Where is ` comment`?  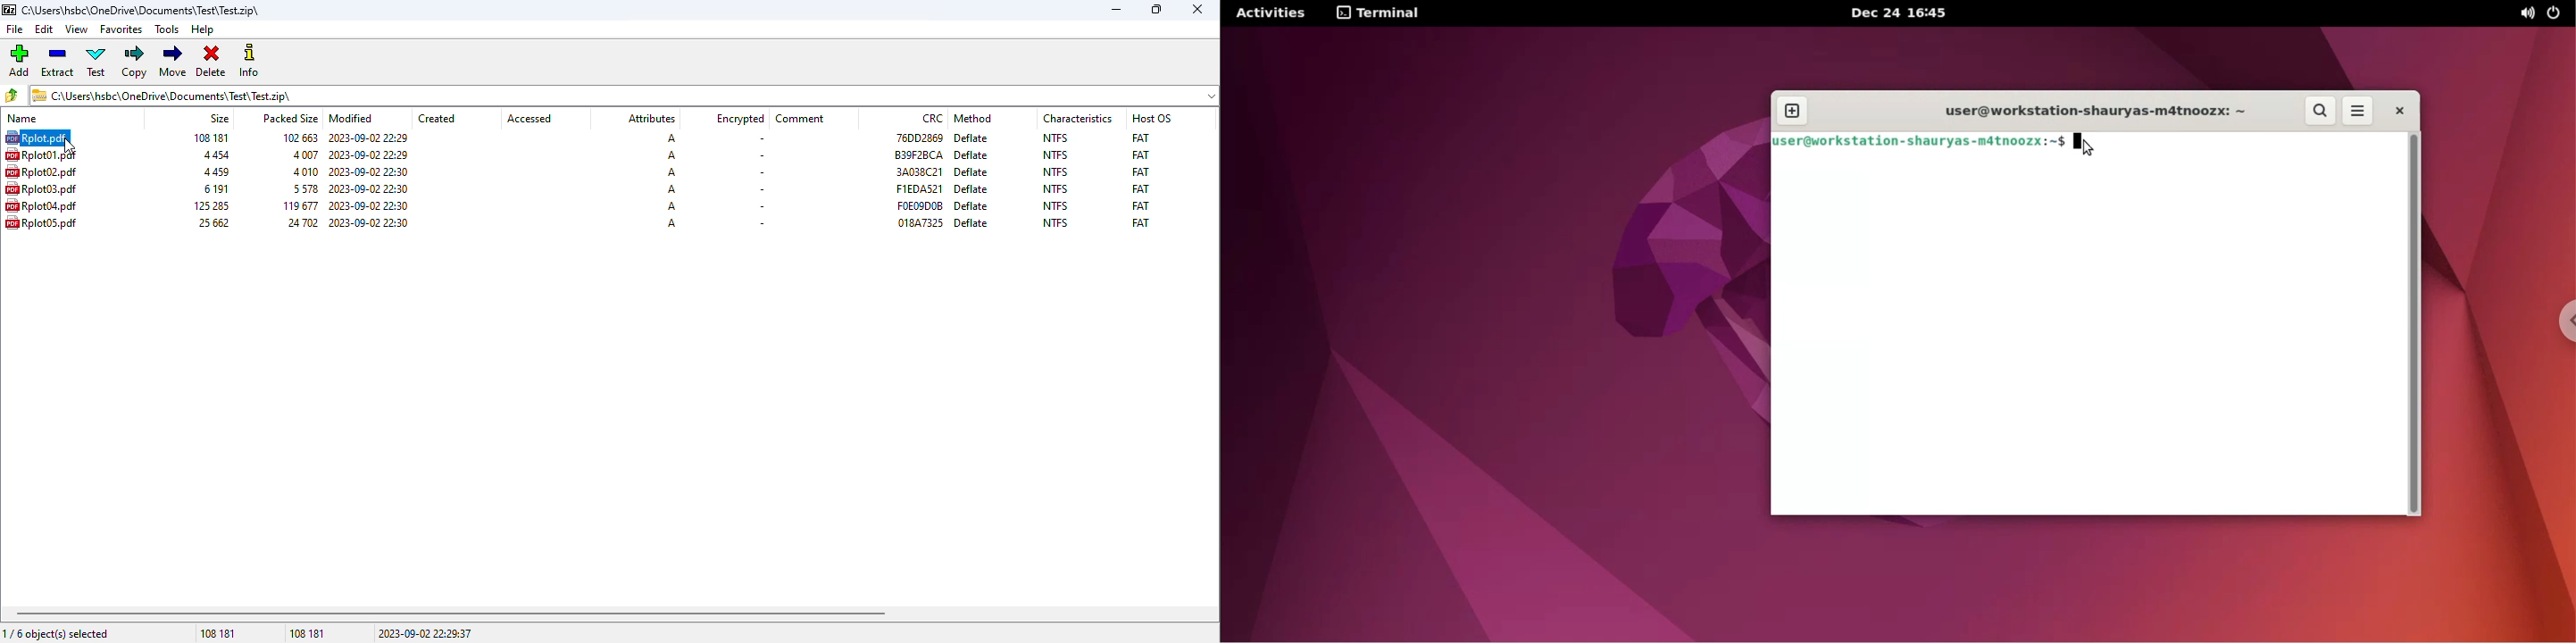  comment is located at coordinates (800, 119).